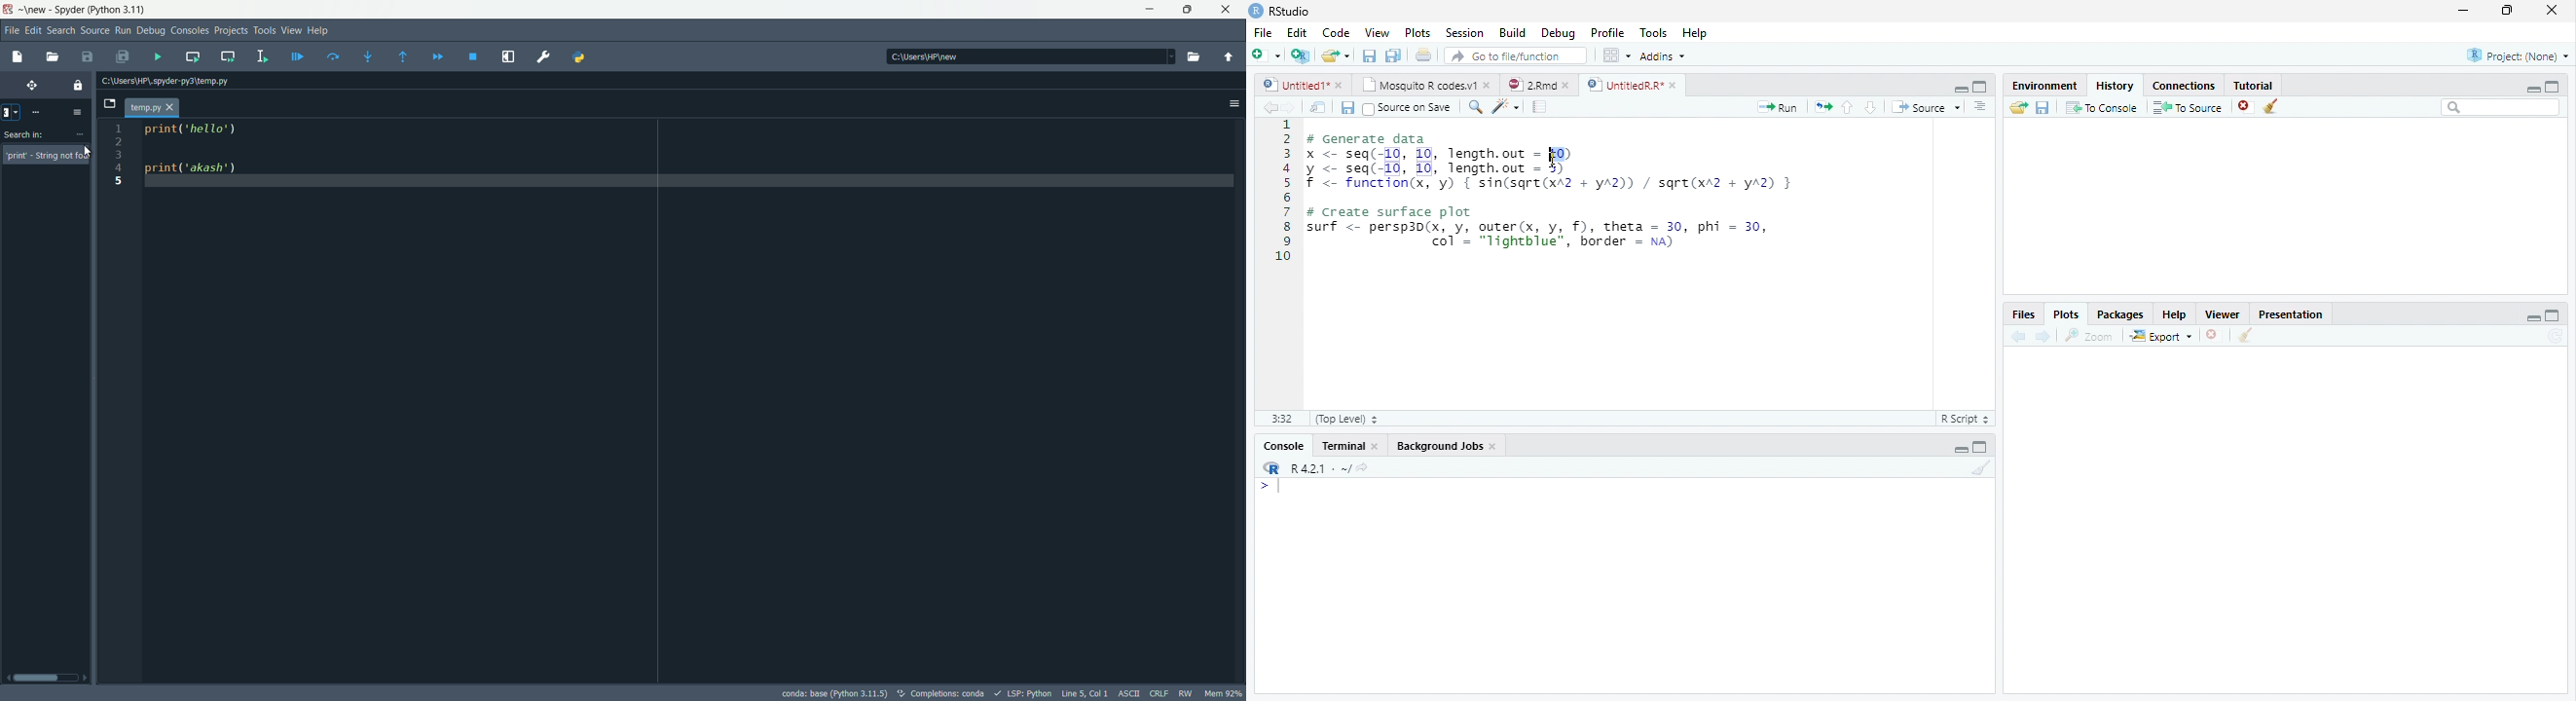 The height and width of the screenshot is (728, 2576). Describe the element at coordinates (2291, 314) in the screenshot. I see `Presentation` at that location.